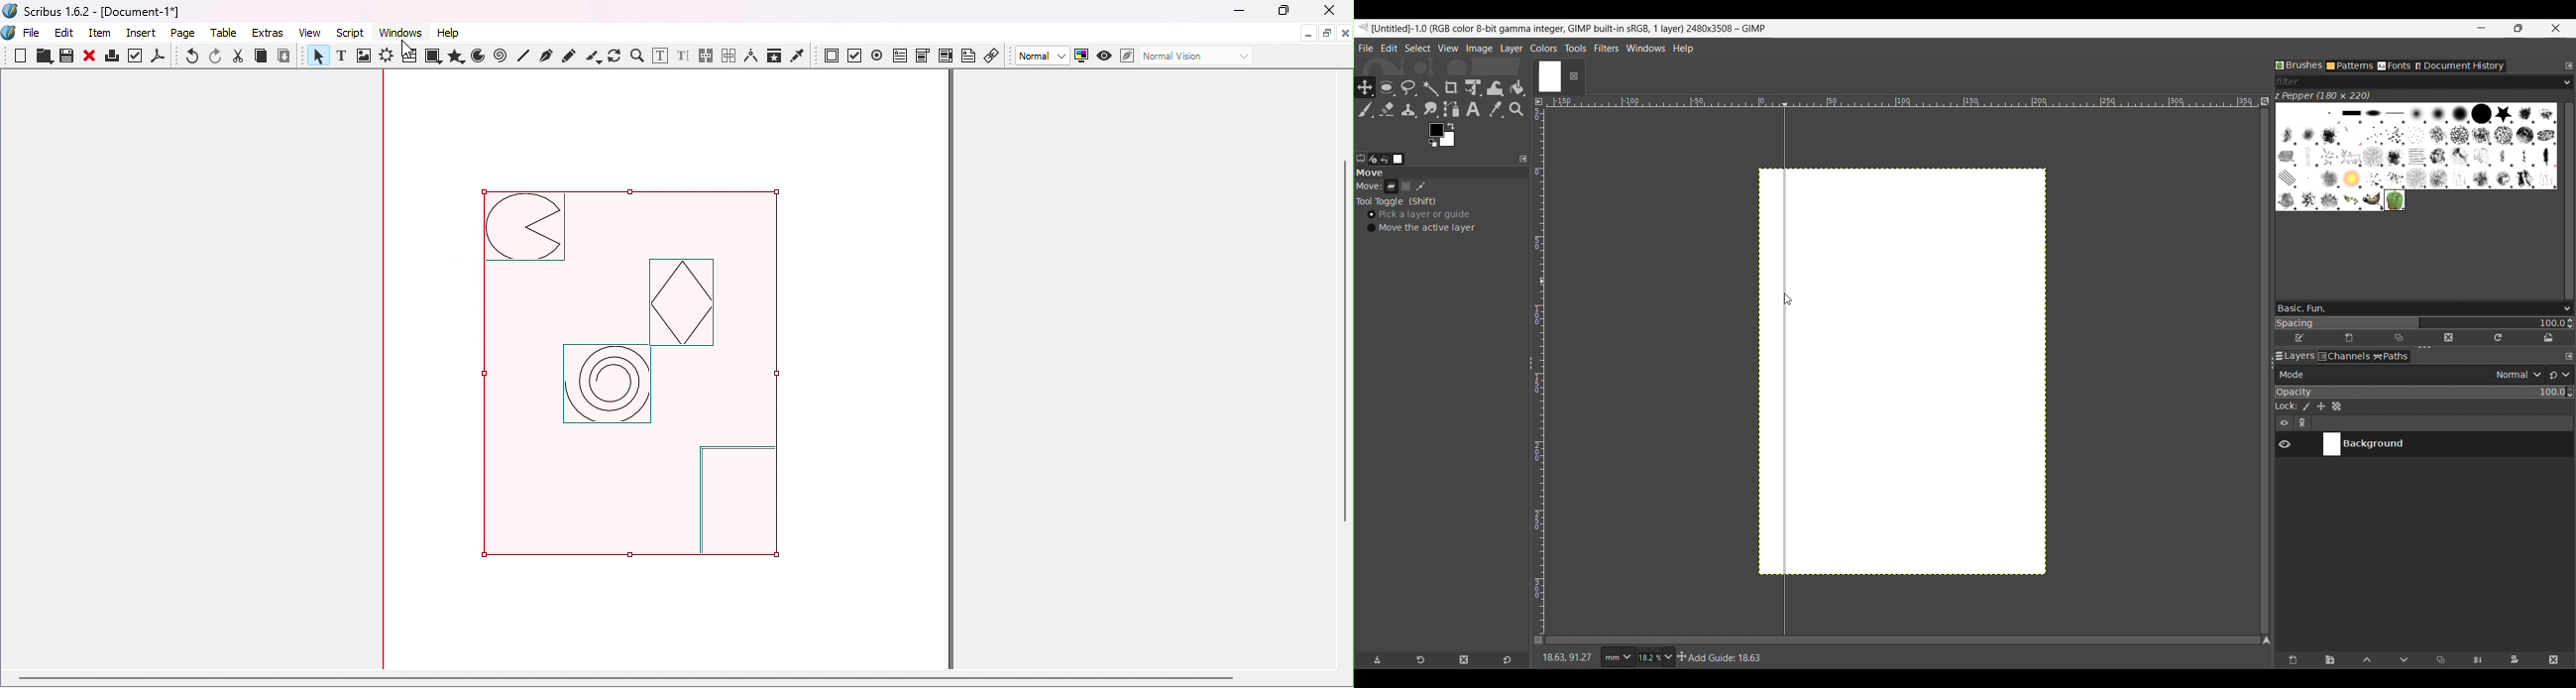 Image resolution: width=2576 pixels, height=700 pixels. What do you see at coordinates (1082, 55) in the screenshot?
I see `Toggle color management system` at bounding box center [1082, 55].